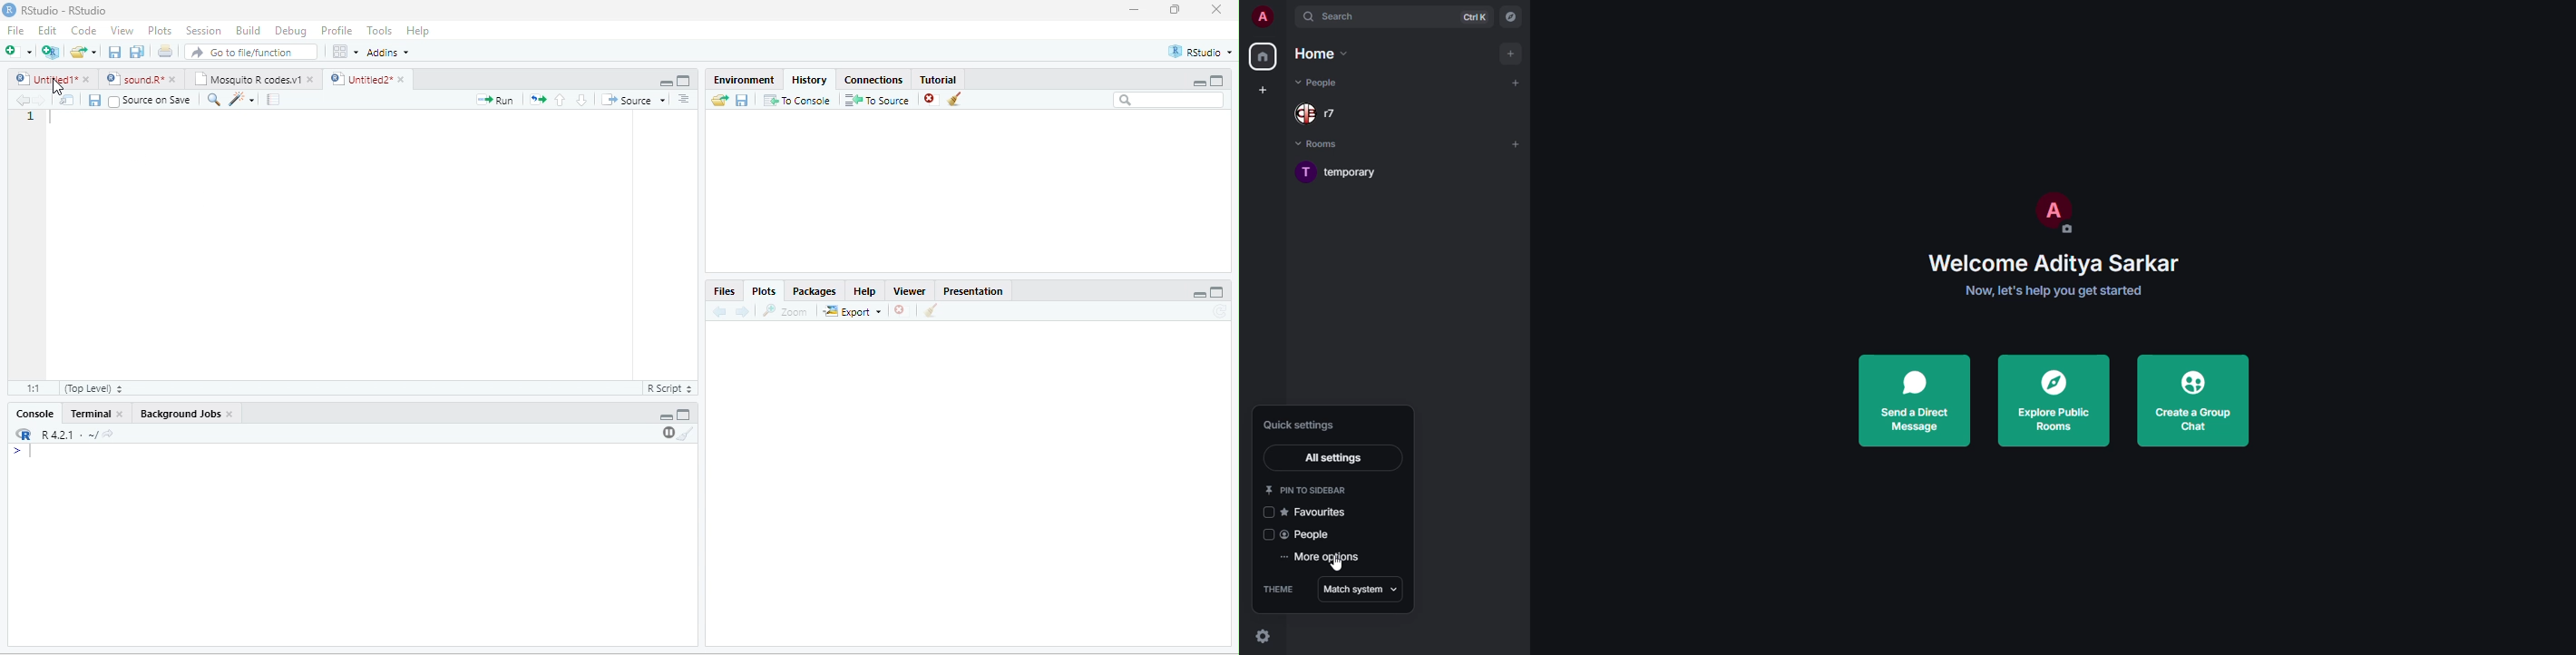 Image resolution: width=2576 pixels, height=672 pixels. I want to click on Plots, so click(160, 31).